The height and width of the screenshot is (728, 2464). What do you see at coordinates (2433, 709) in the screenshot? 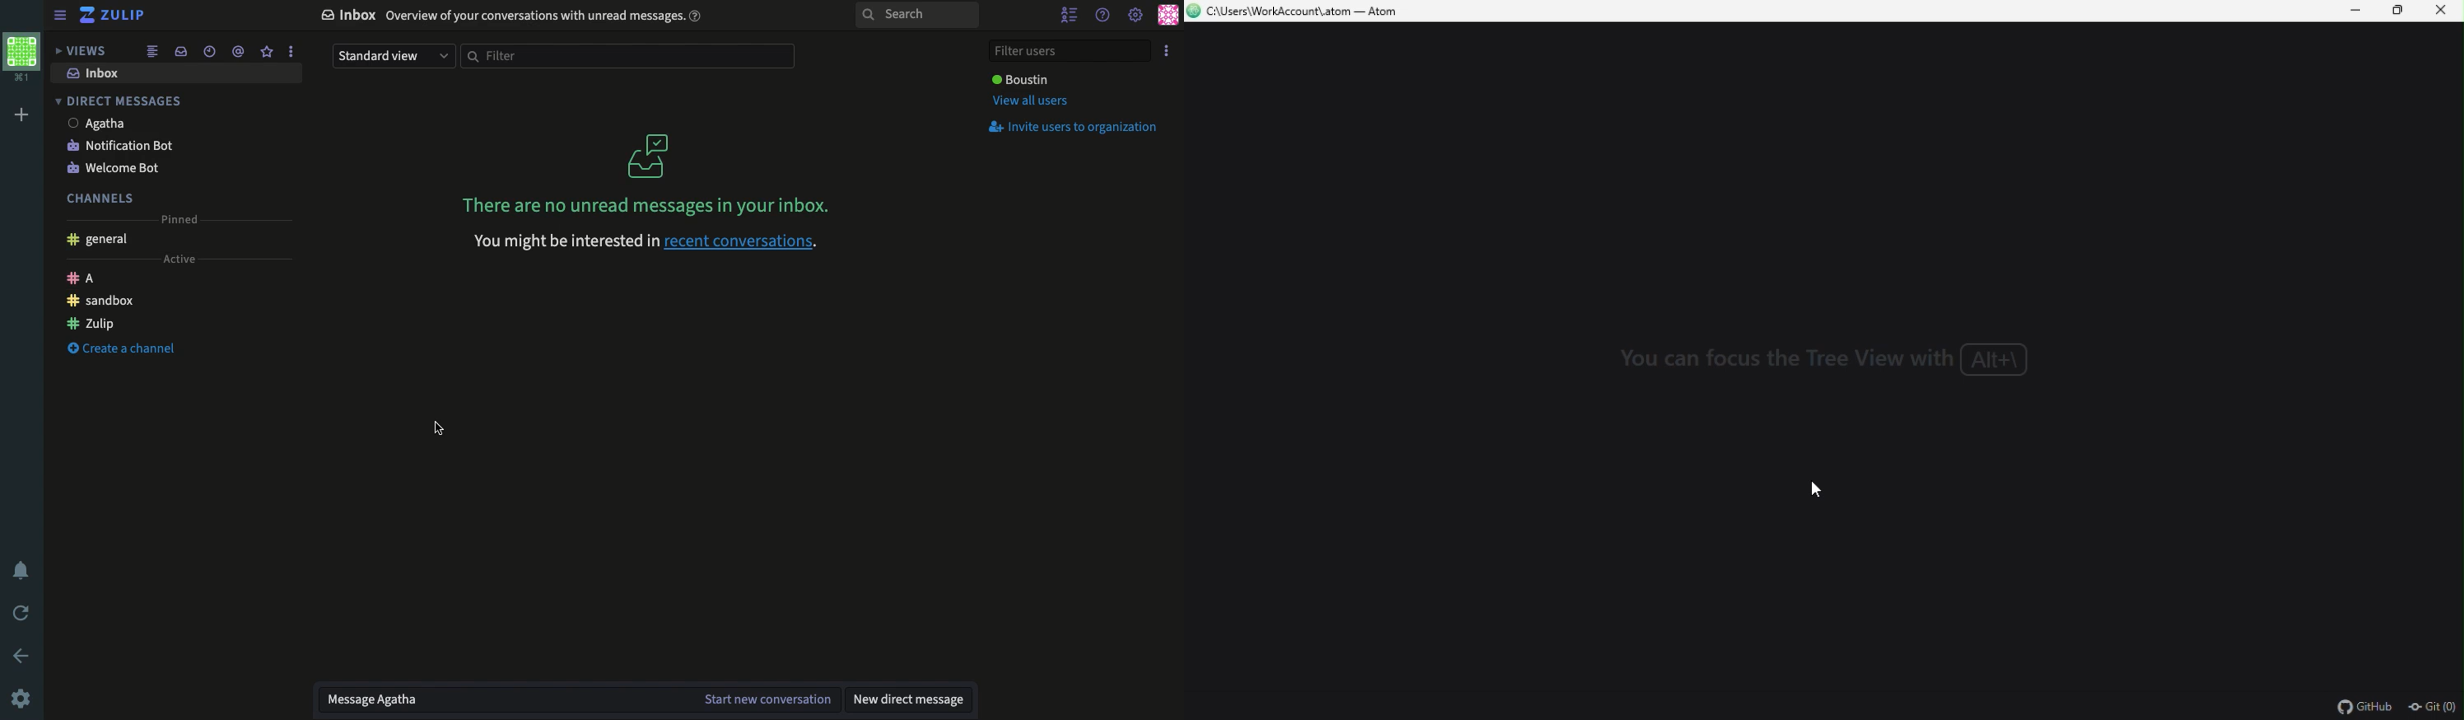
I see `Git` at bounding box center [2433, 709].